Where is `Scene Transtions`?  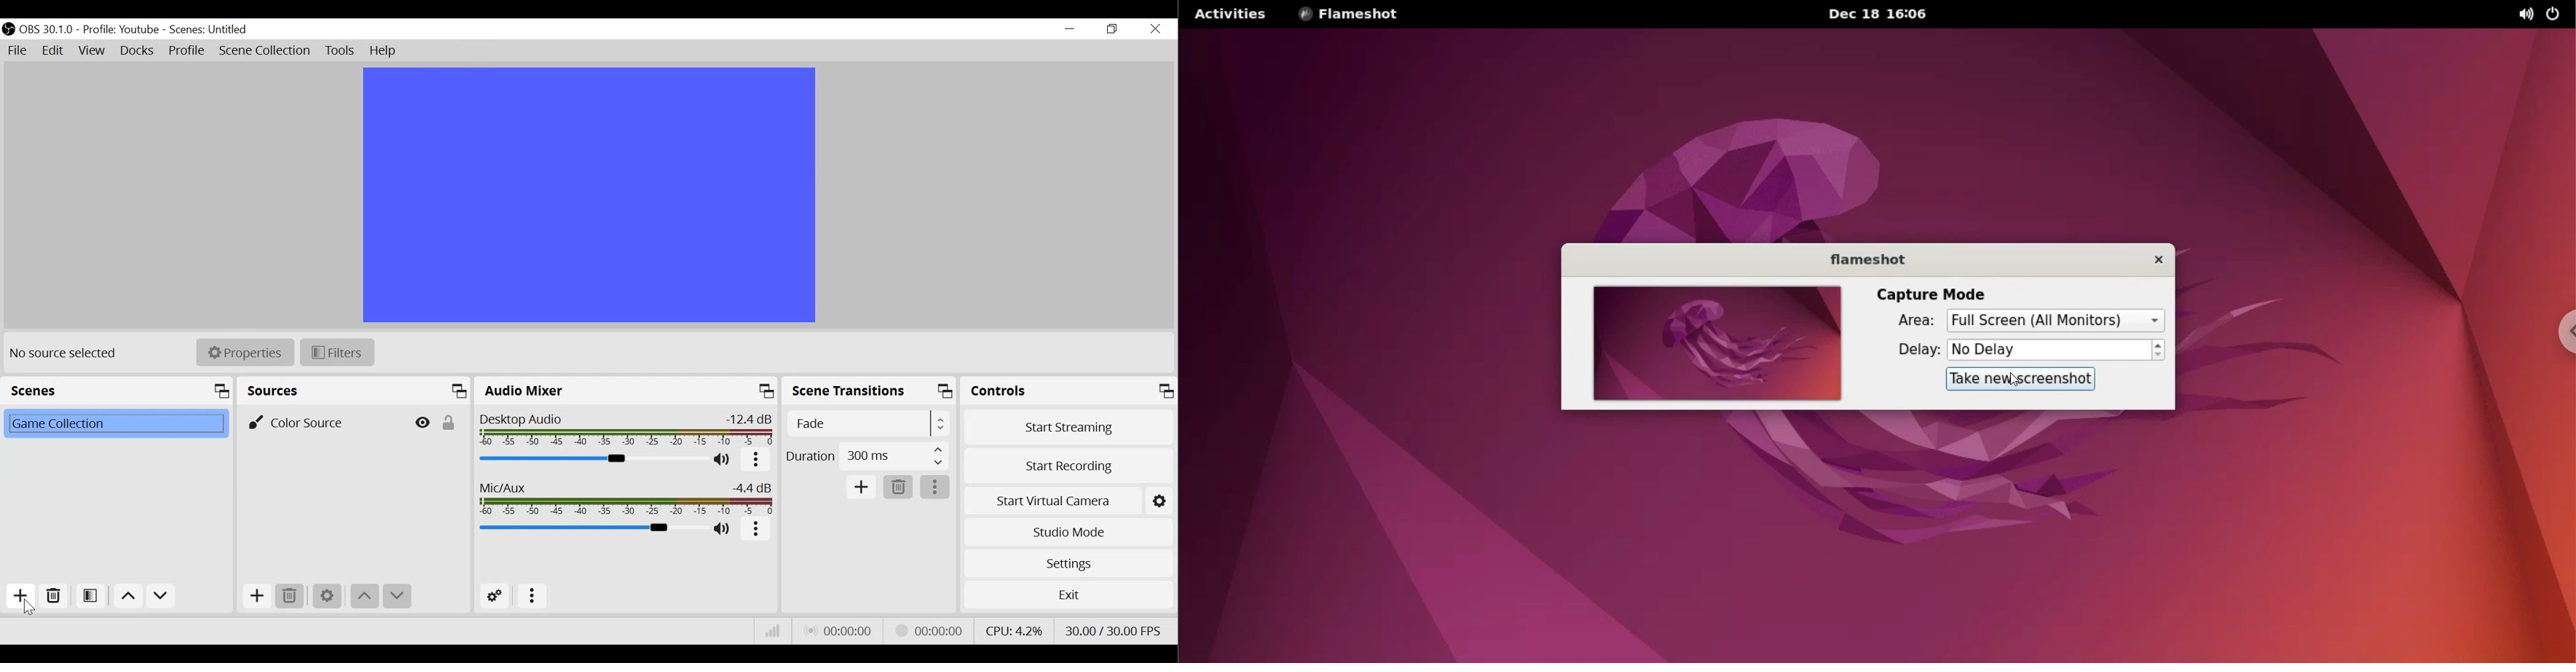 Scene Transtions is located at coordinates (870, 391).